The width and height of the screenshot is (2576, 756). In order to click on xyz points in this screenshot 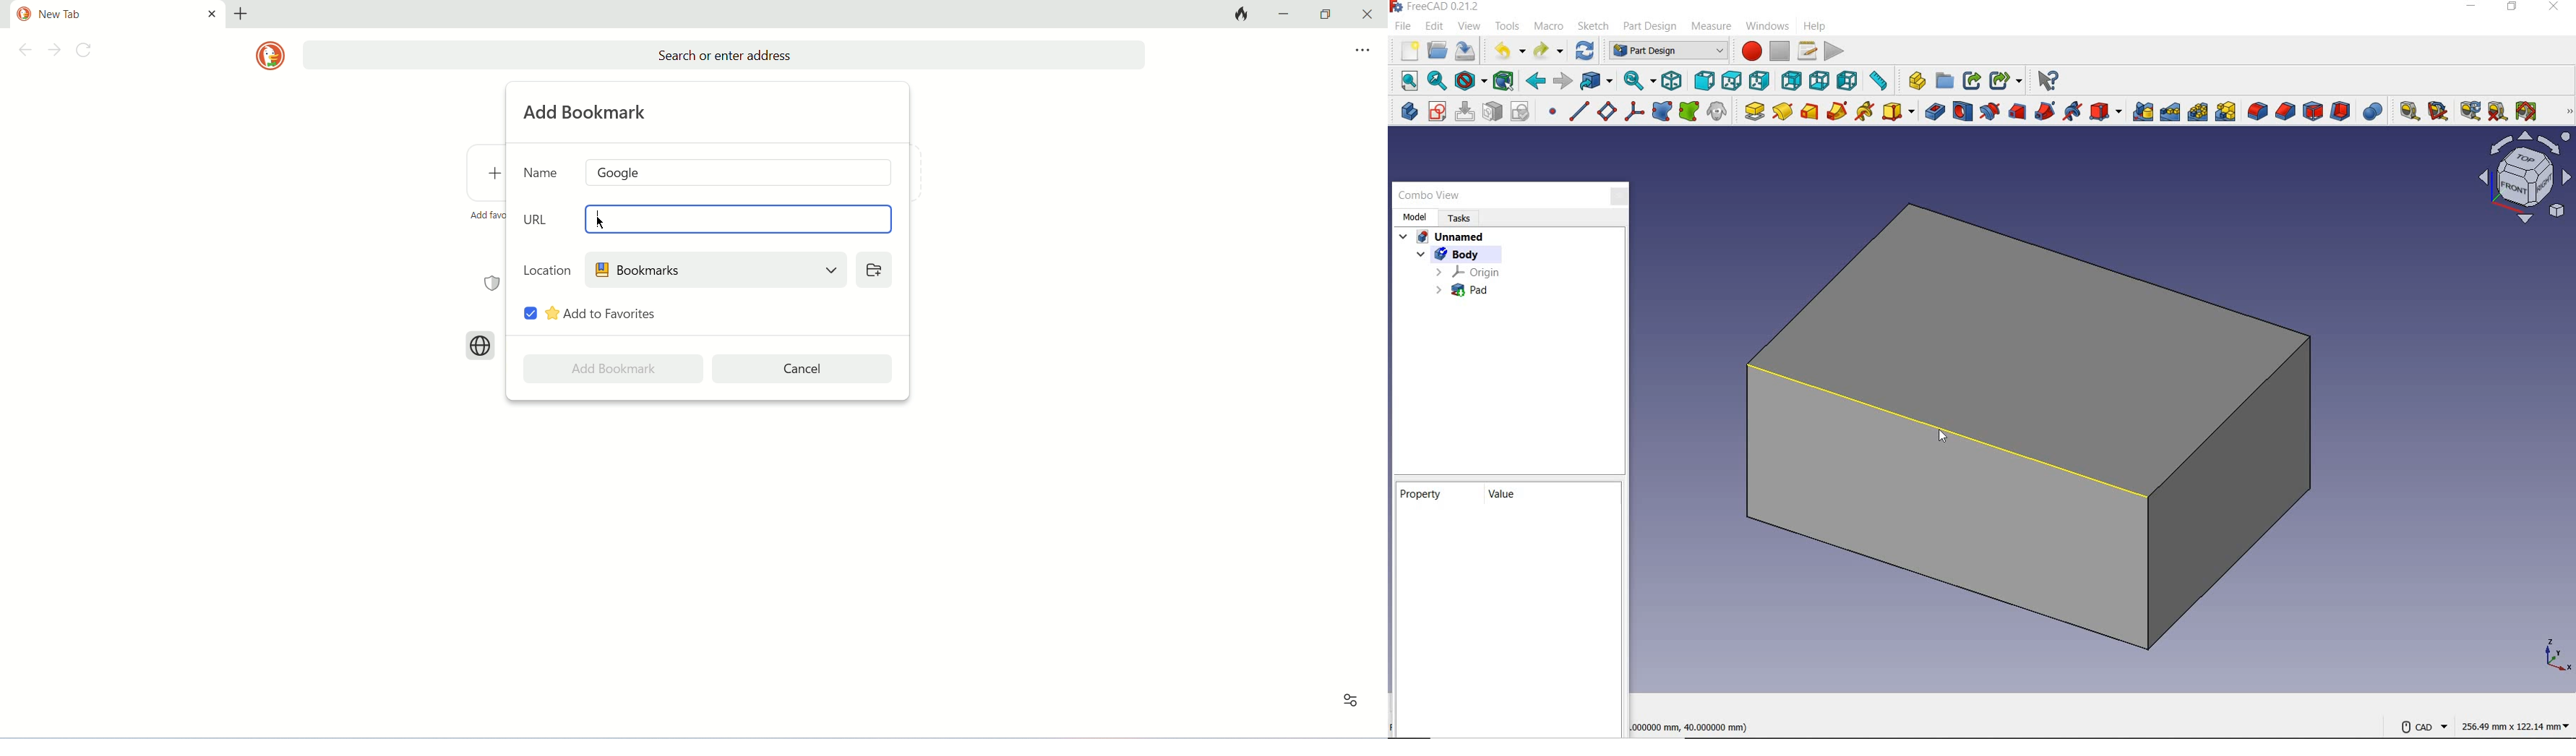, I will do `click(2555, 656)`.